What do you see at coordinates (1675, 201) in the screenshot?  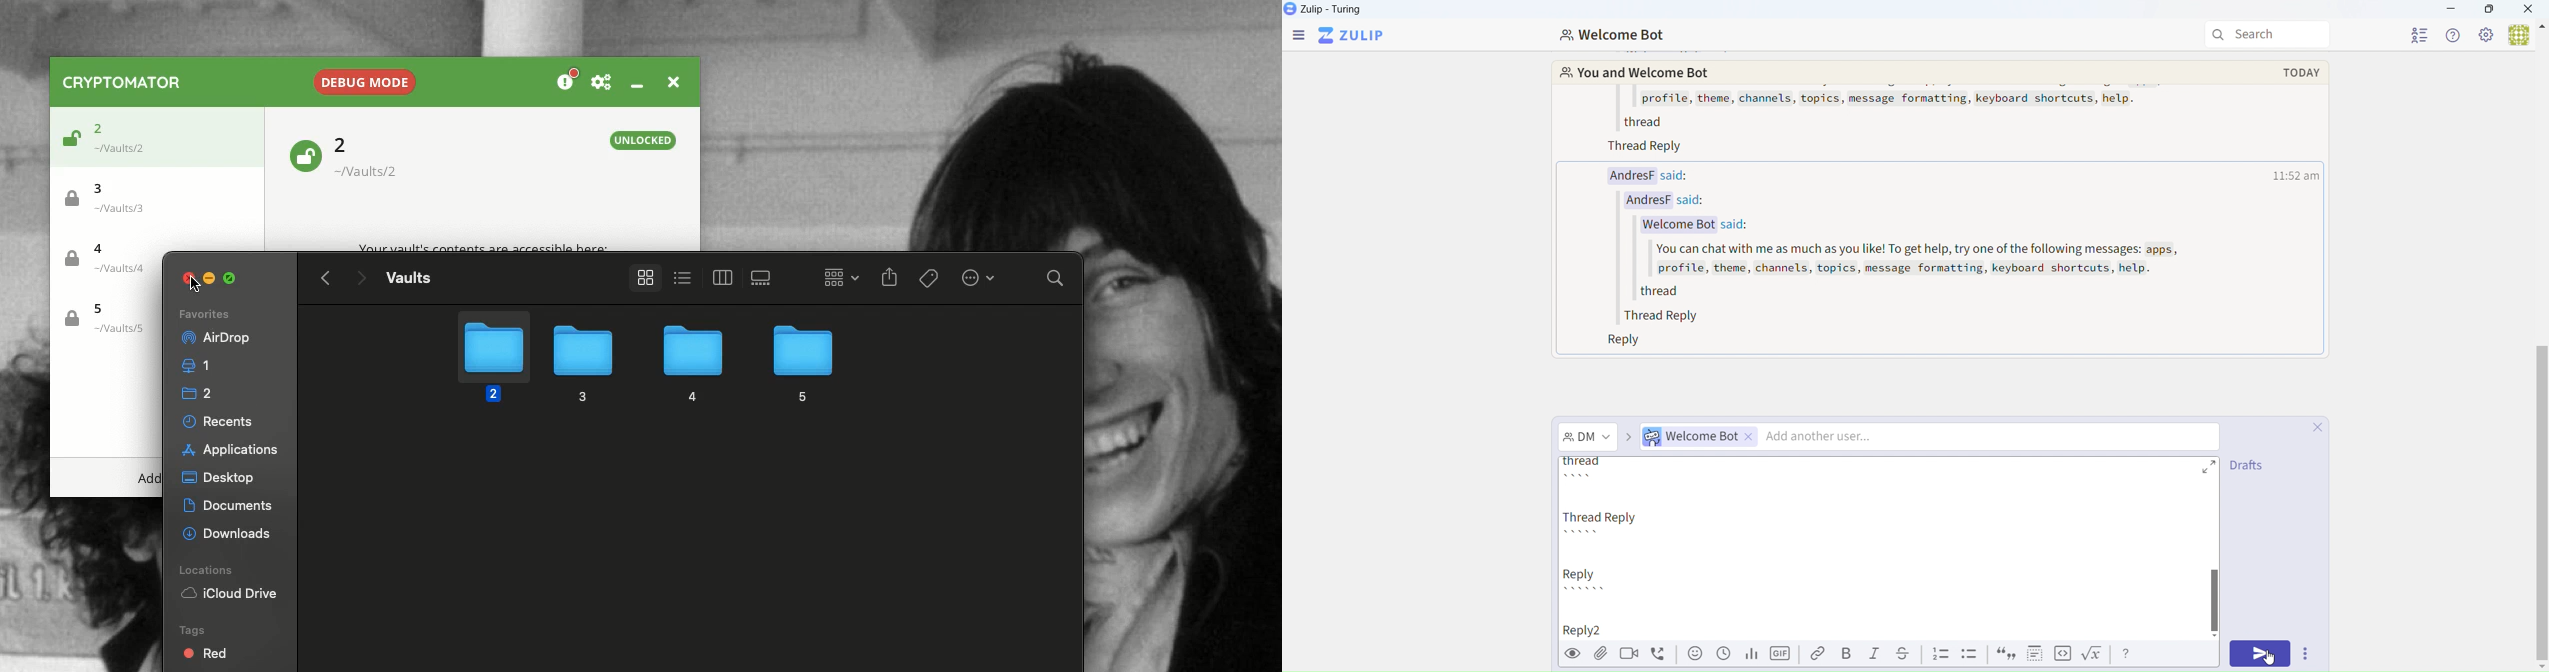 I see `AndresF said:` at bounding box center [1675, 201].